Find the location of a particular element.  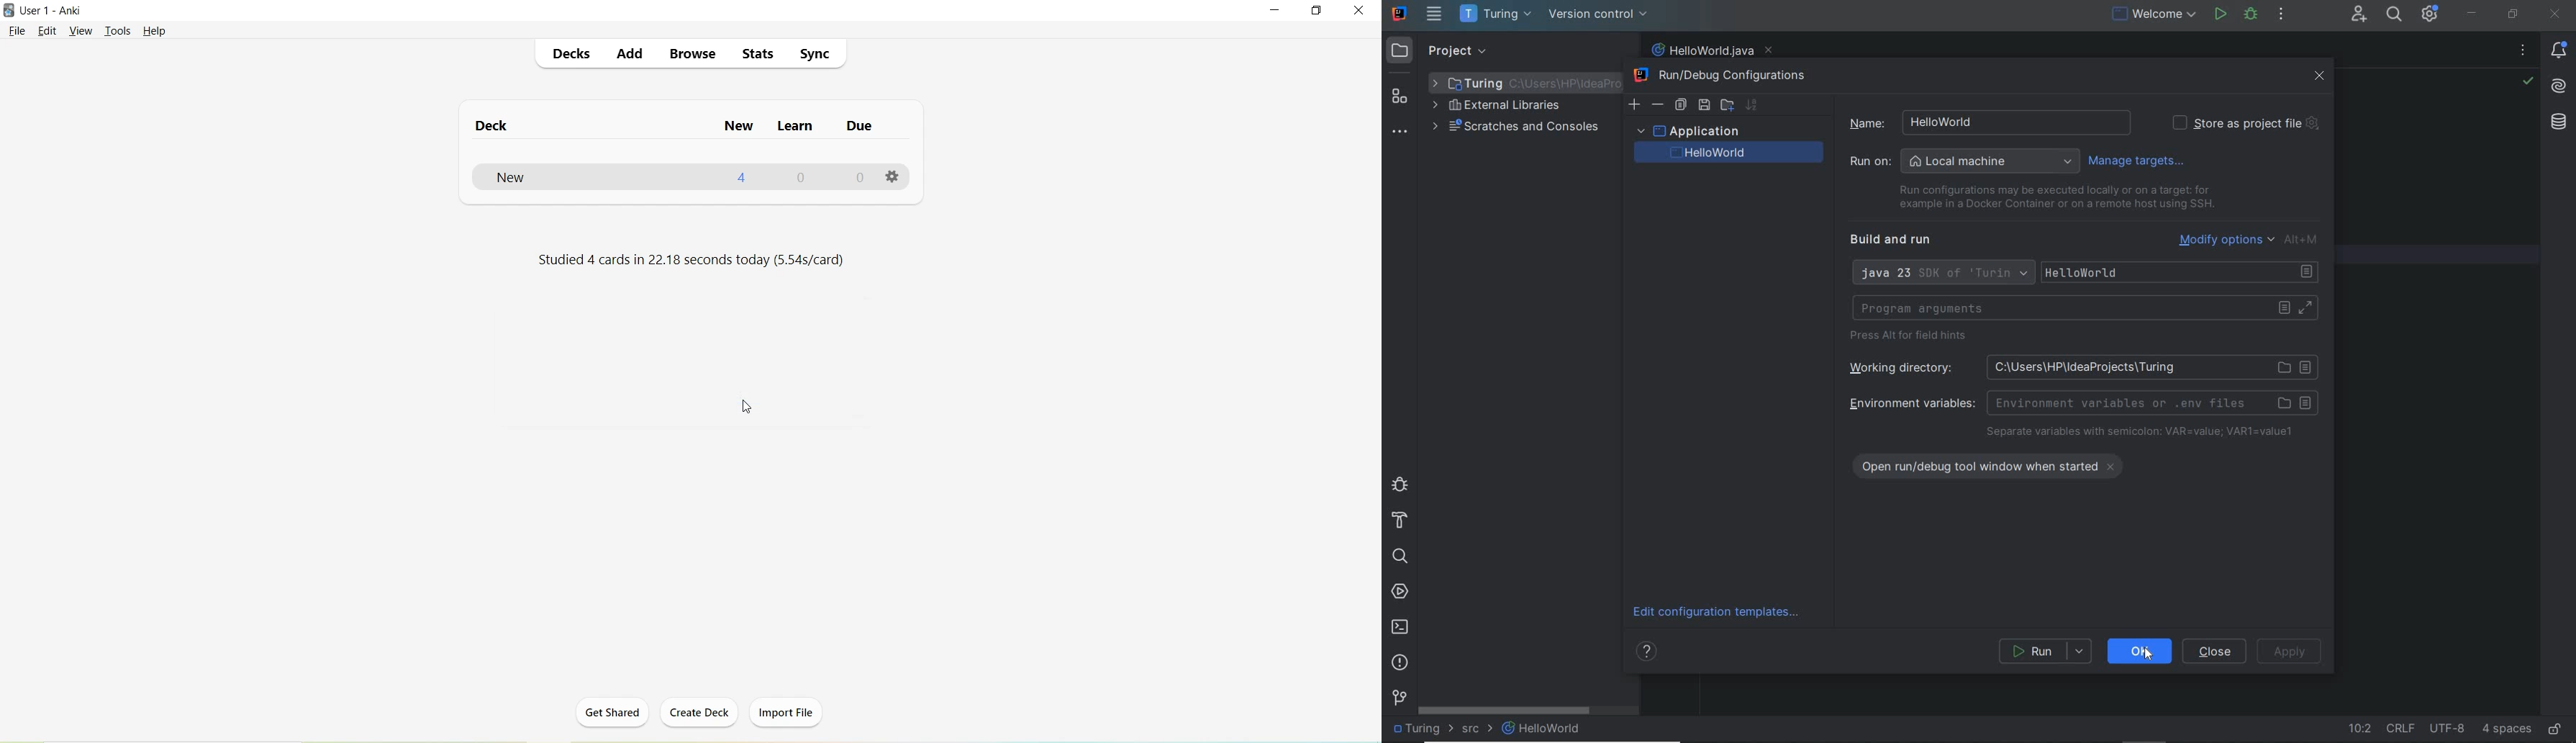

User 1 - Anki is located at coordinates (53, 10).